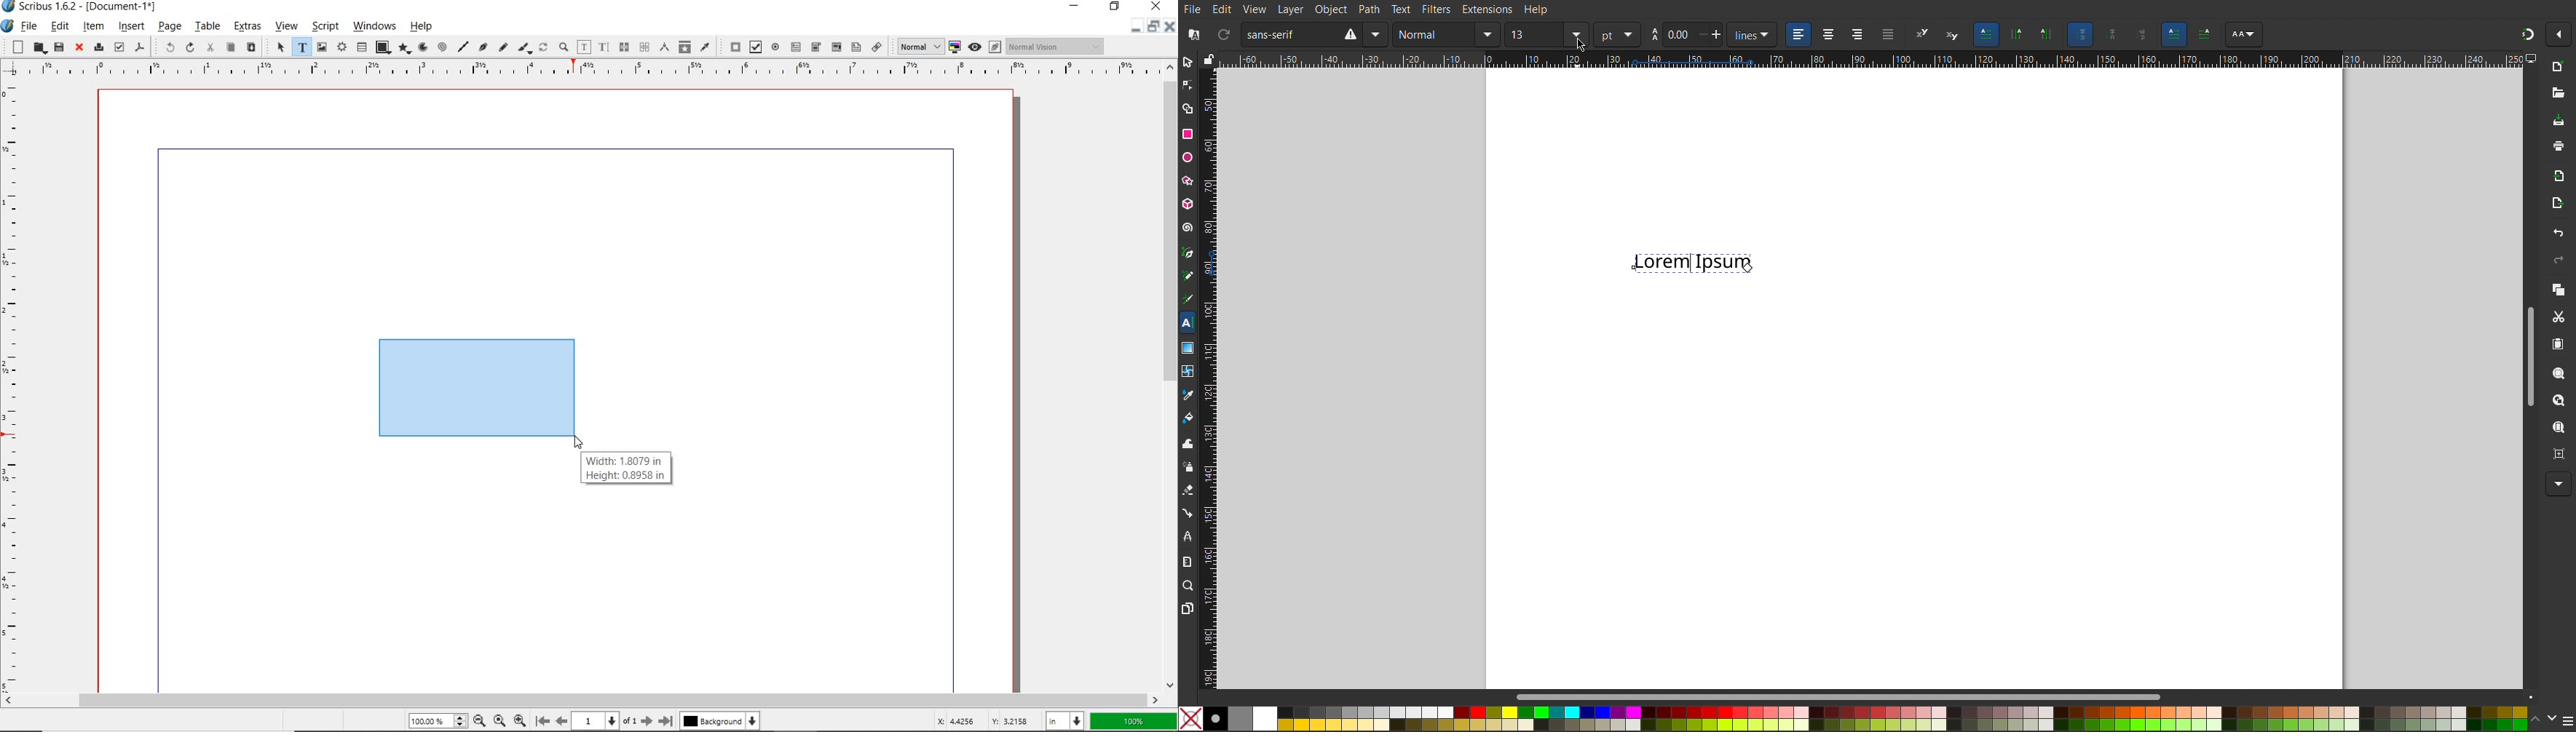 The height and width of the screenshot is (756, 2576). Describe the element at coordinates (253, 48) in the screenshot. I see `paste` at that location.